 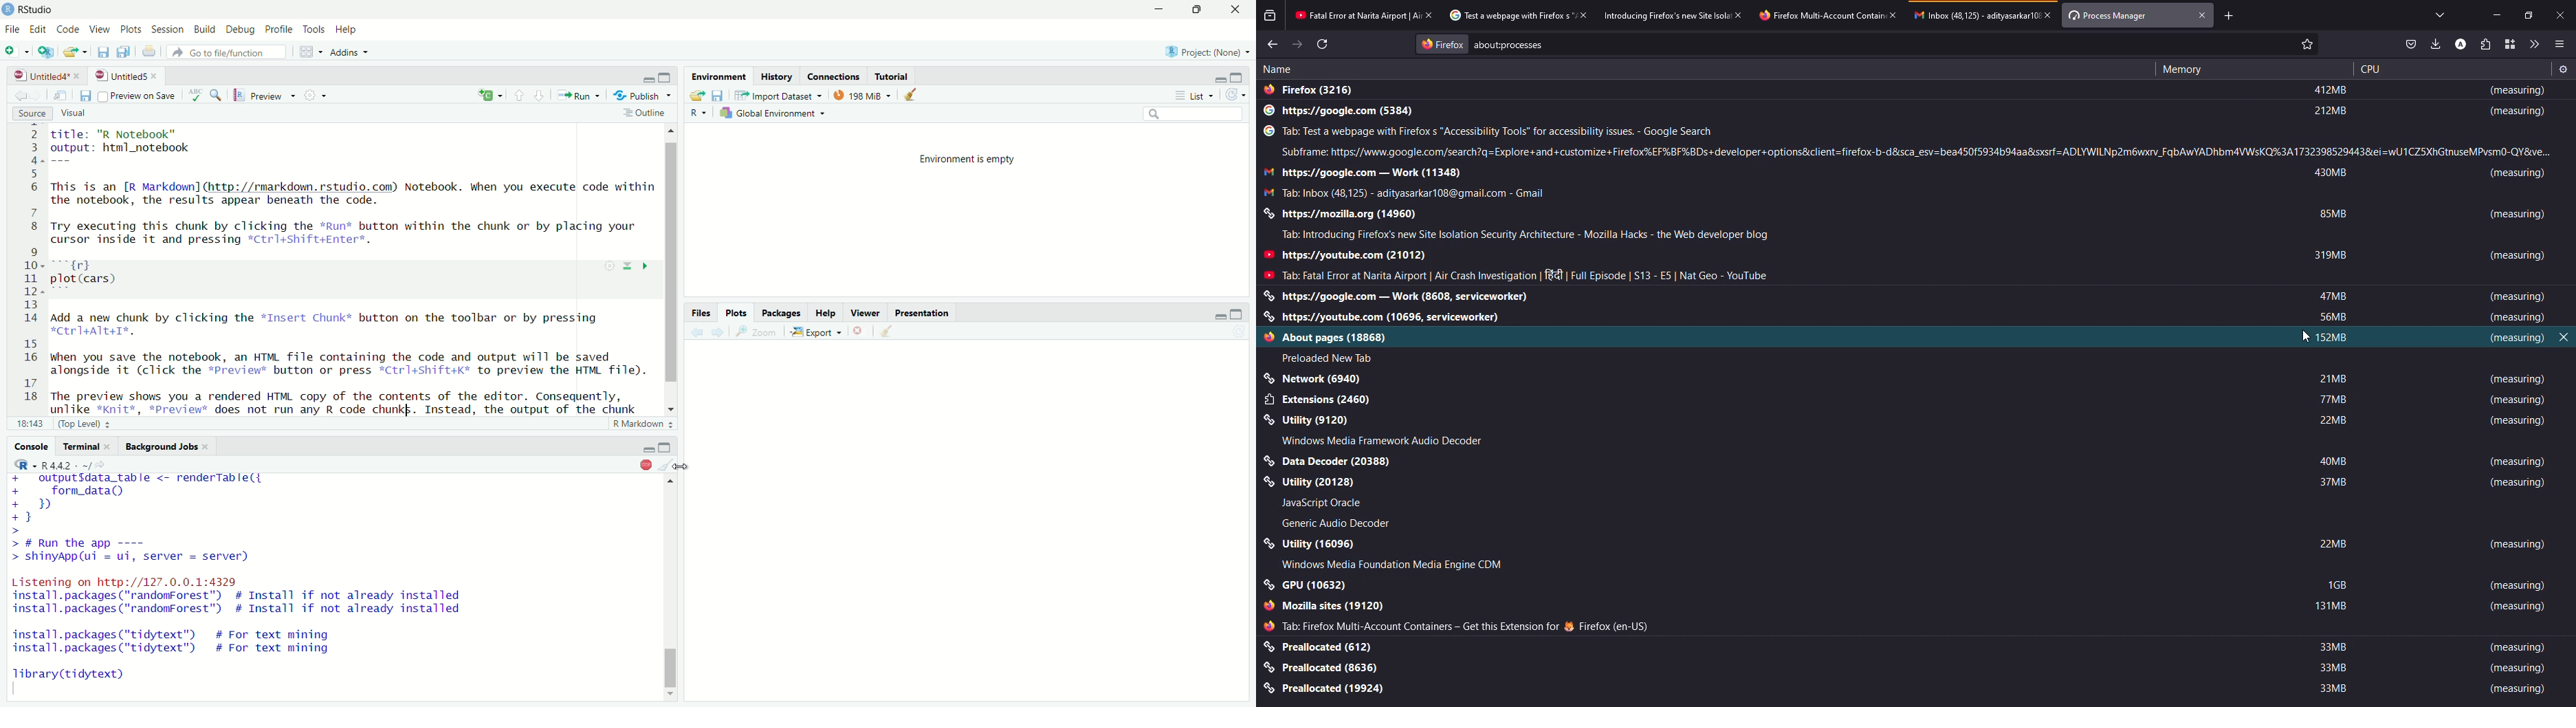 What do you see at coordinates (1513, 274) in the screenshot?
I see `Tab: Fatal error at Narita airport | air crash investigation` at bounding box center [1513, 274].